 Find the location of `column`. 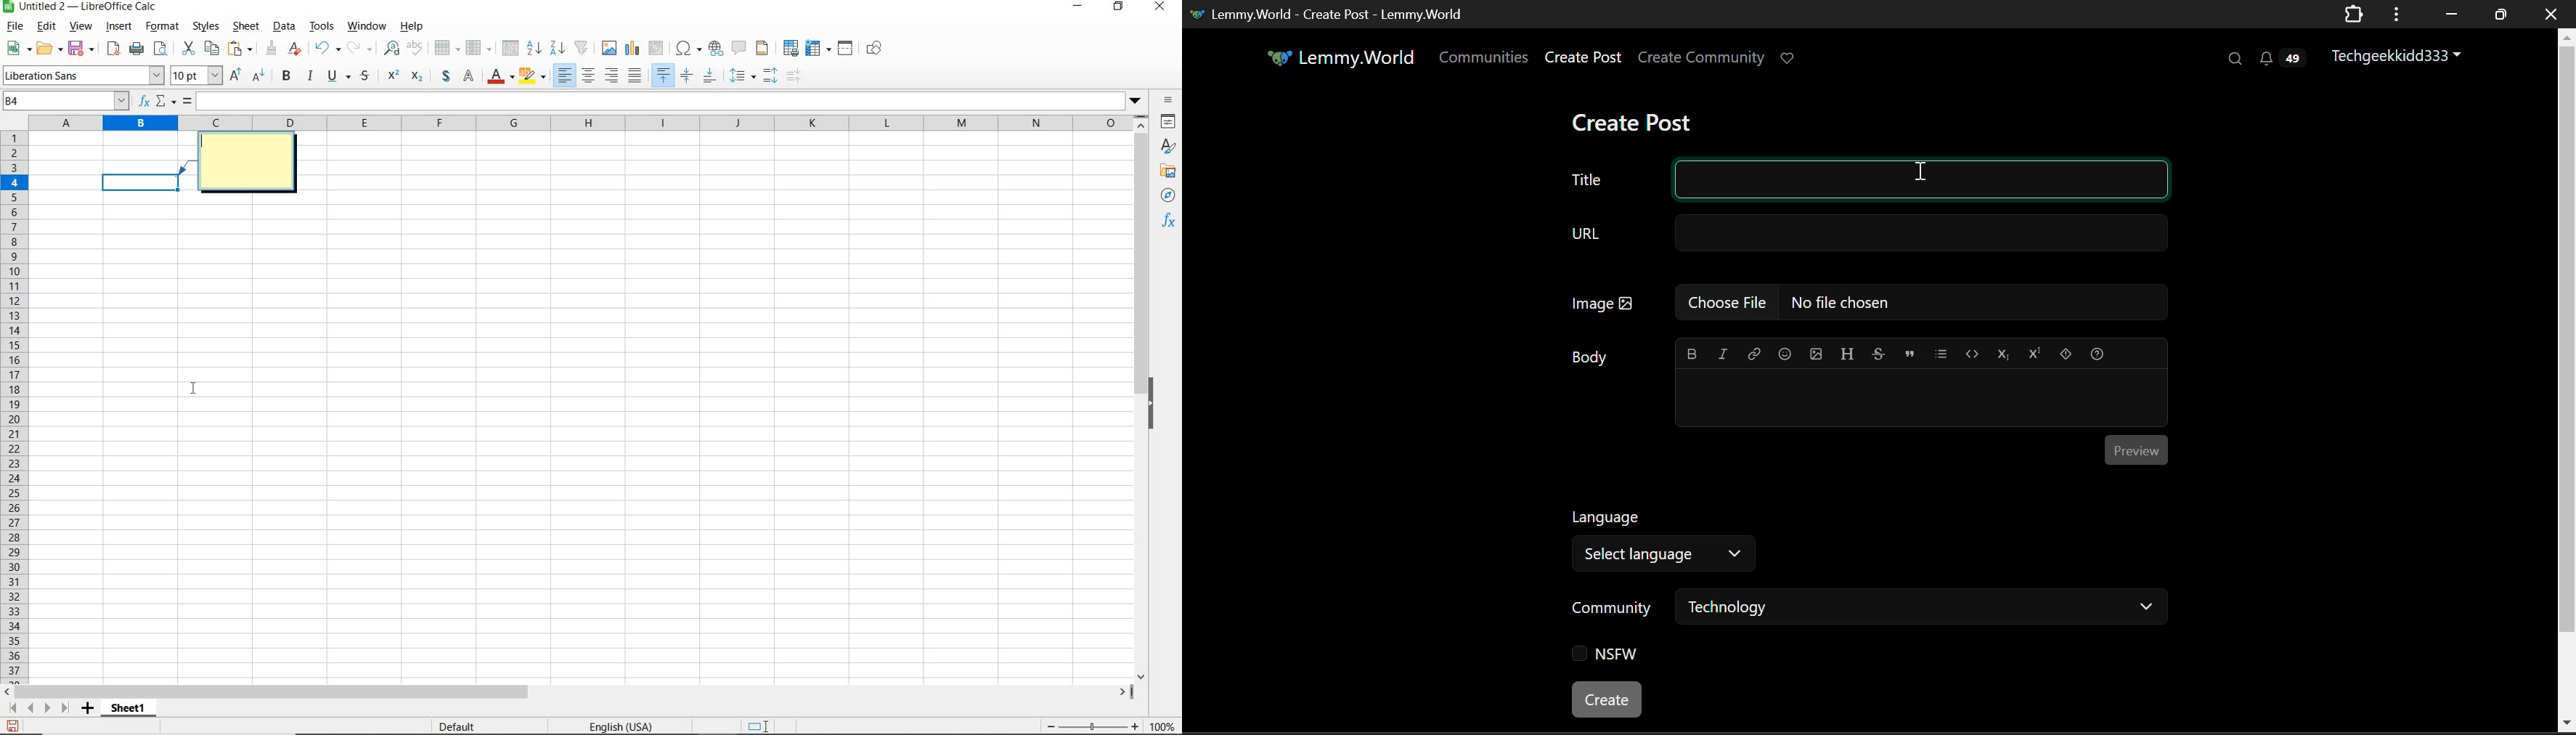

column is located at coordinates (478, 51).